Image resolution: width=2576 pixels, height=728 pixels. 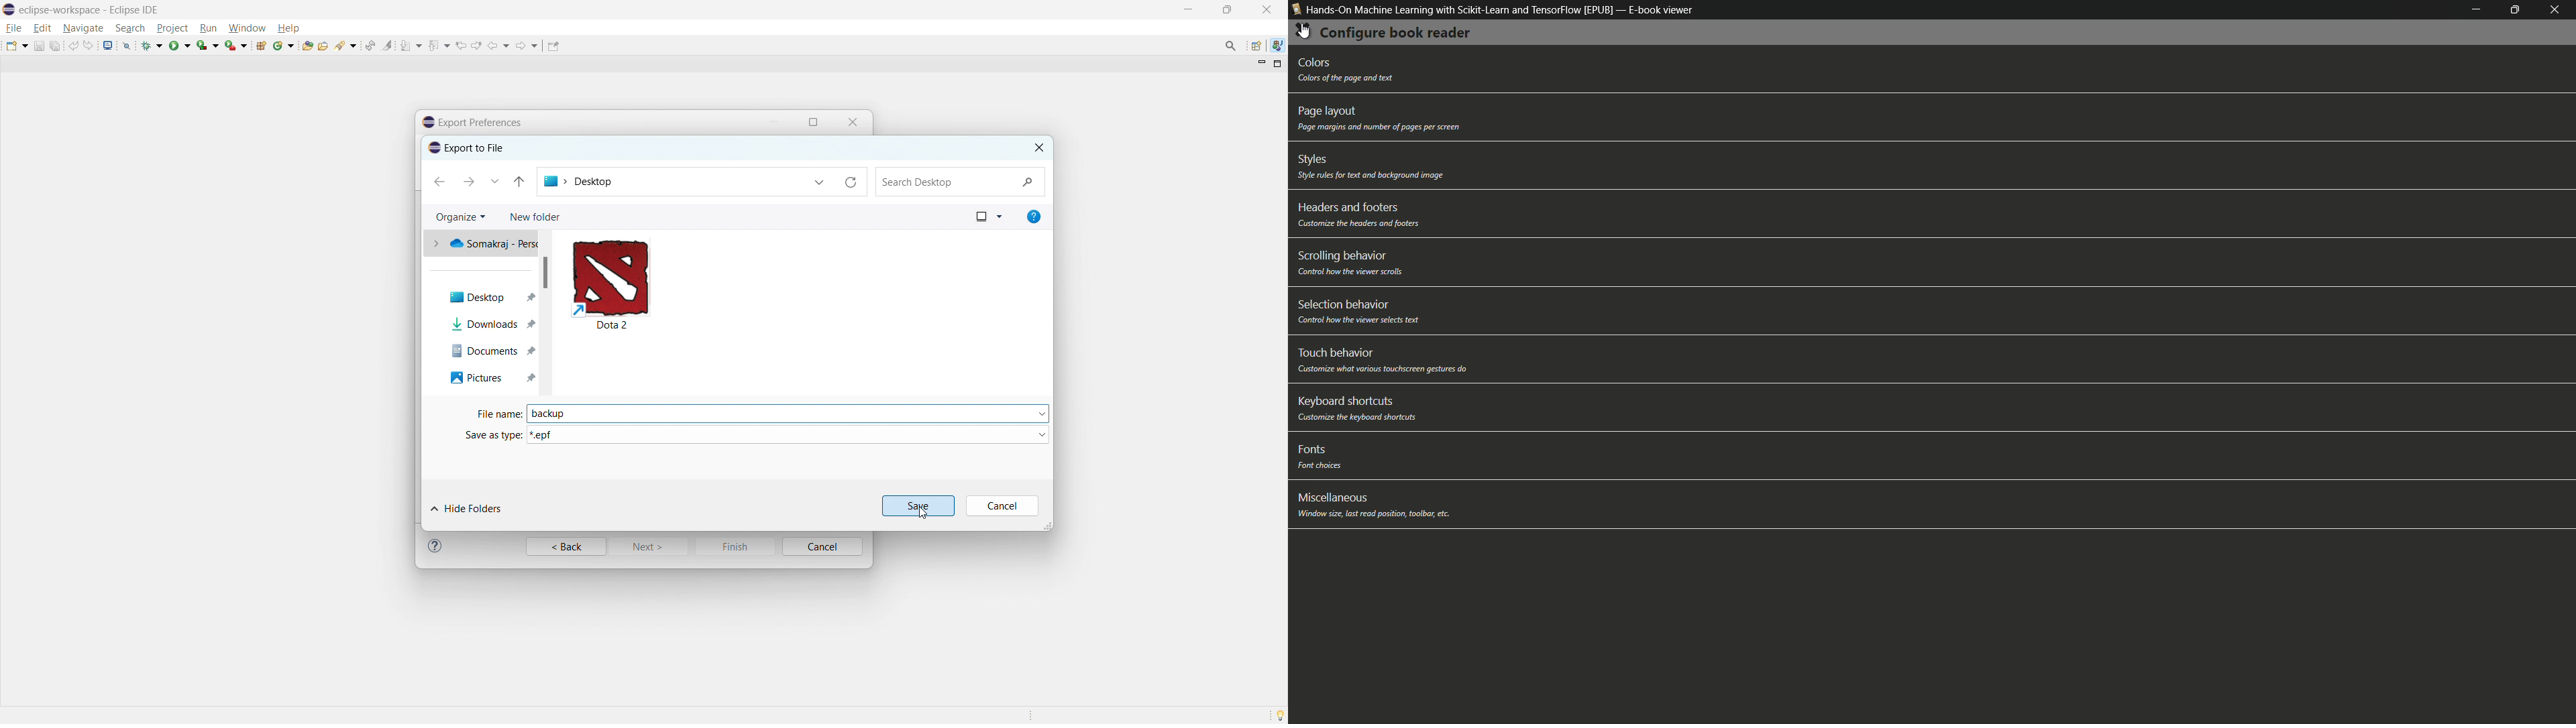 What do you see at coordinates (83, 29) in the screenshot?
I see `navigate` at bounding box center [83, 29].